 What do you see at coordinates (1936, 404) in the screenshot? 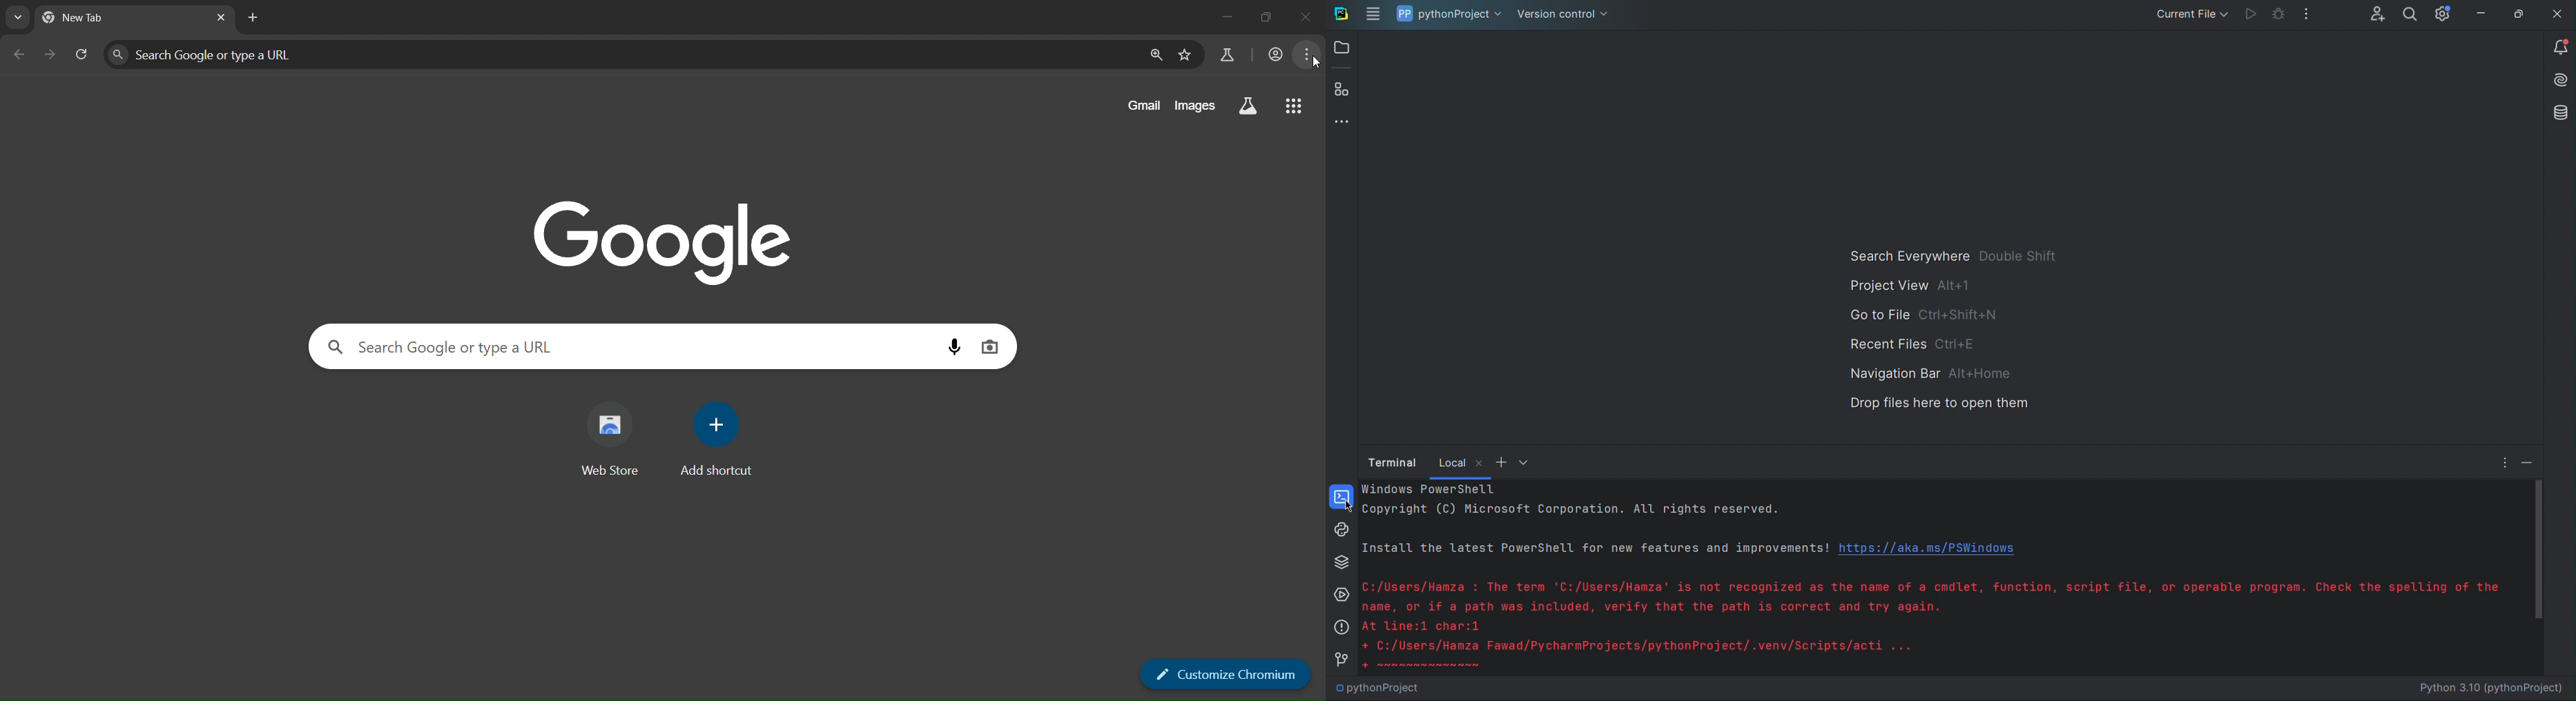
I see `Drop files here to open them` at bounding box center [1936, 404].